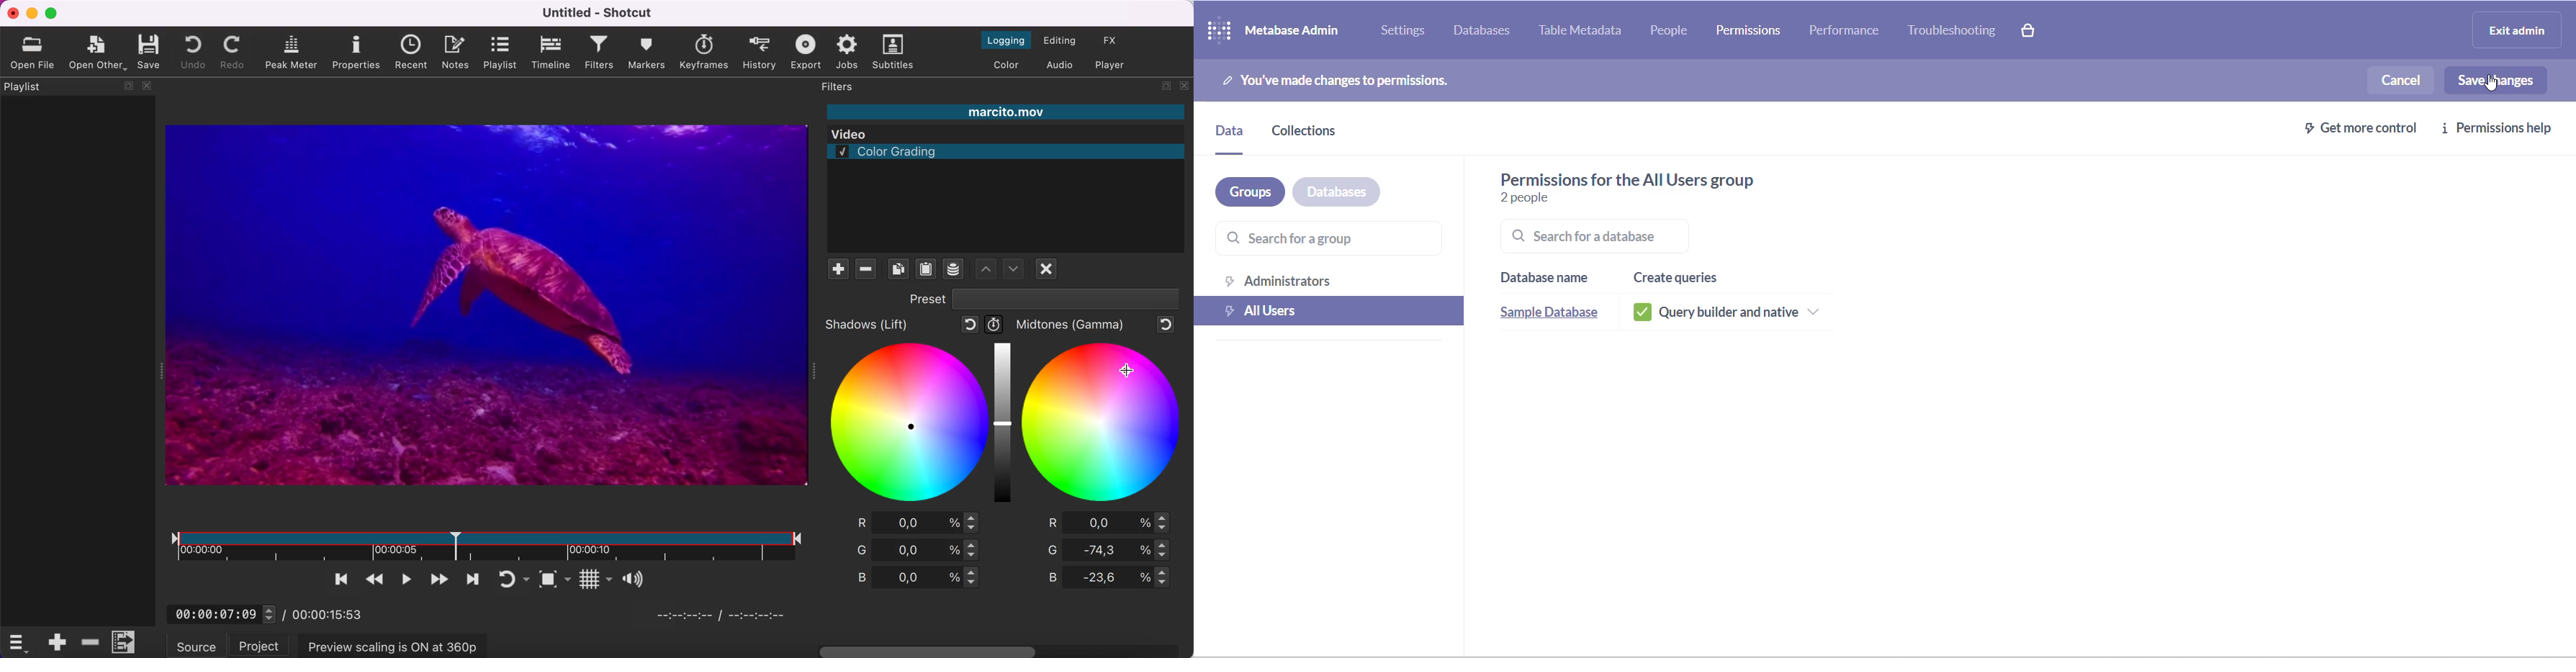 The height and width of the screenshot is (672, 2576). I want to click on 00:00:07:09, so click(221, 611).